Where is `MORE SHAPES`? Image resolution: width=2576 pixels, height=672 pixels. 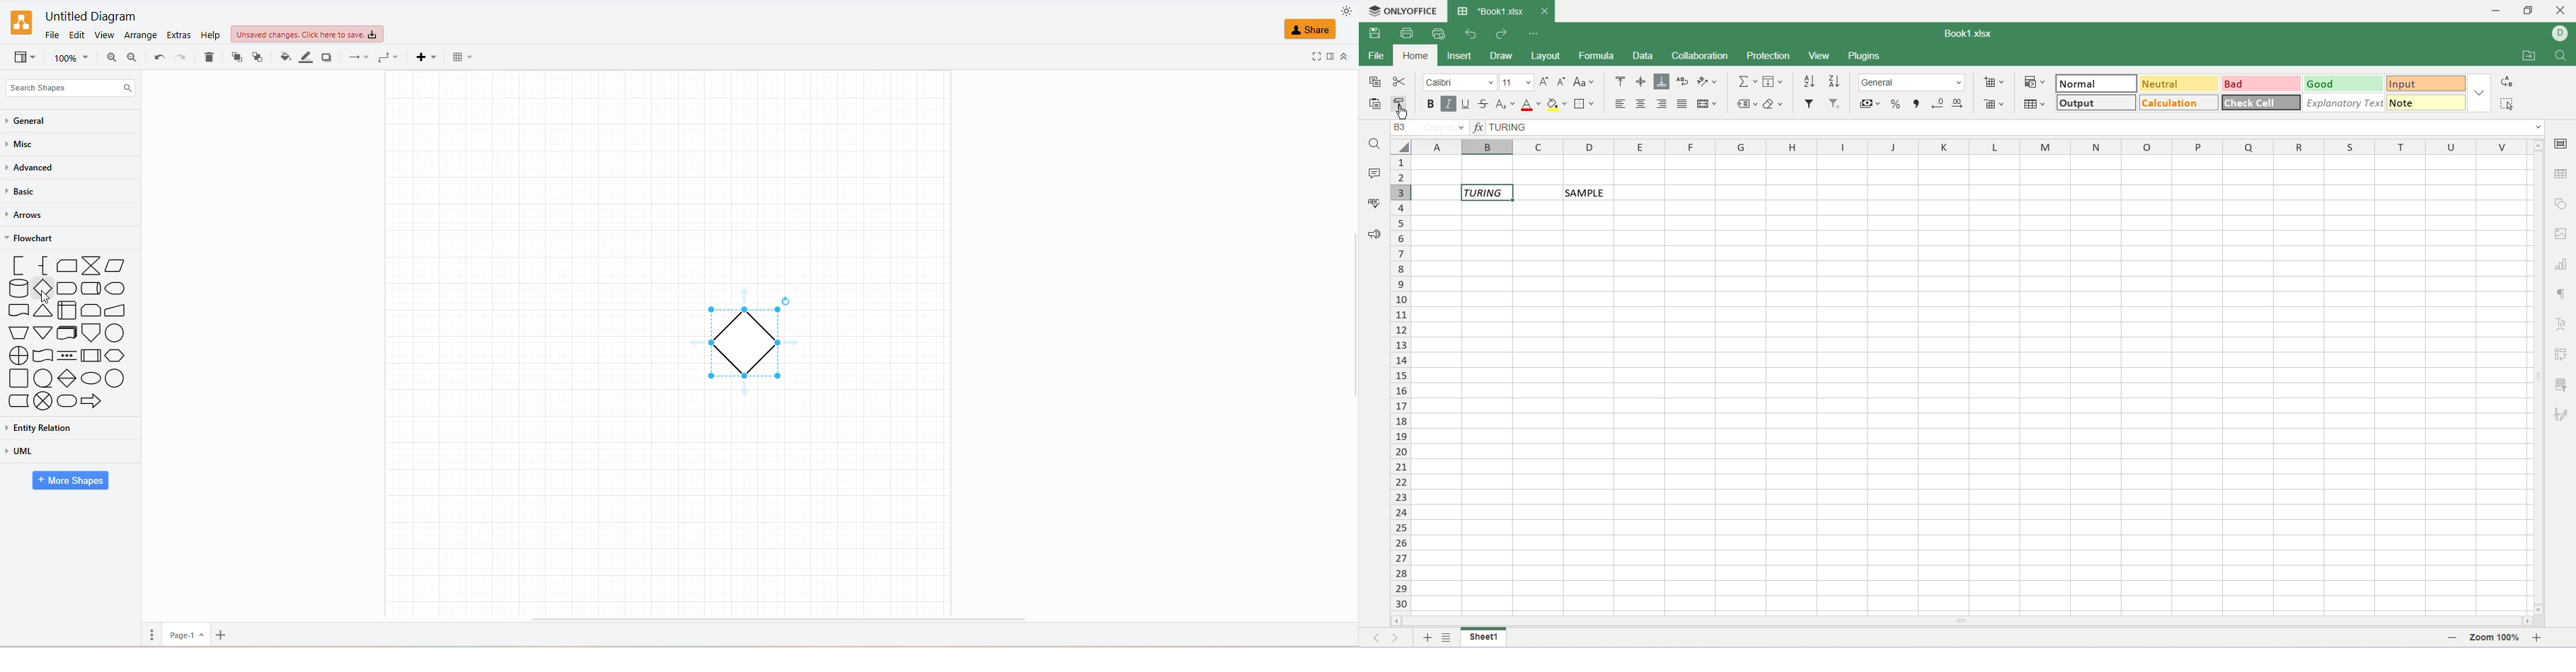
MORE SHAPES is located at coordinates (69, 480).